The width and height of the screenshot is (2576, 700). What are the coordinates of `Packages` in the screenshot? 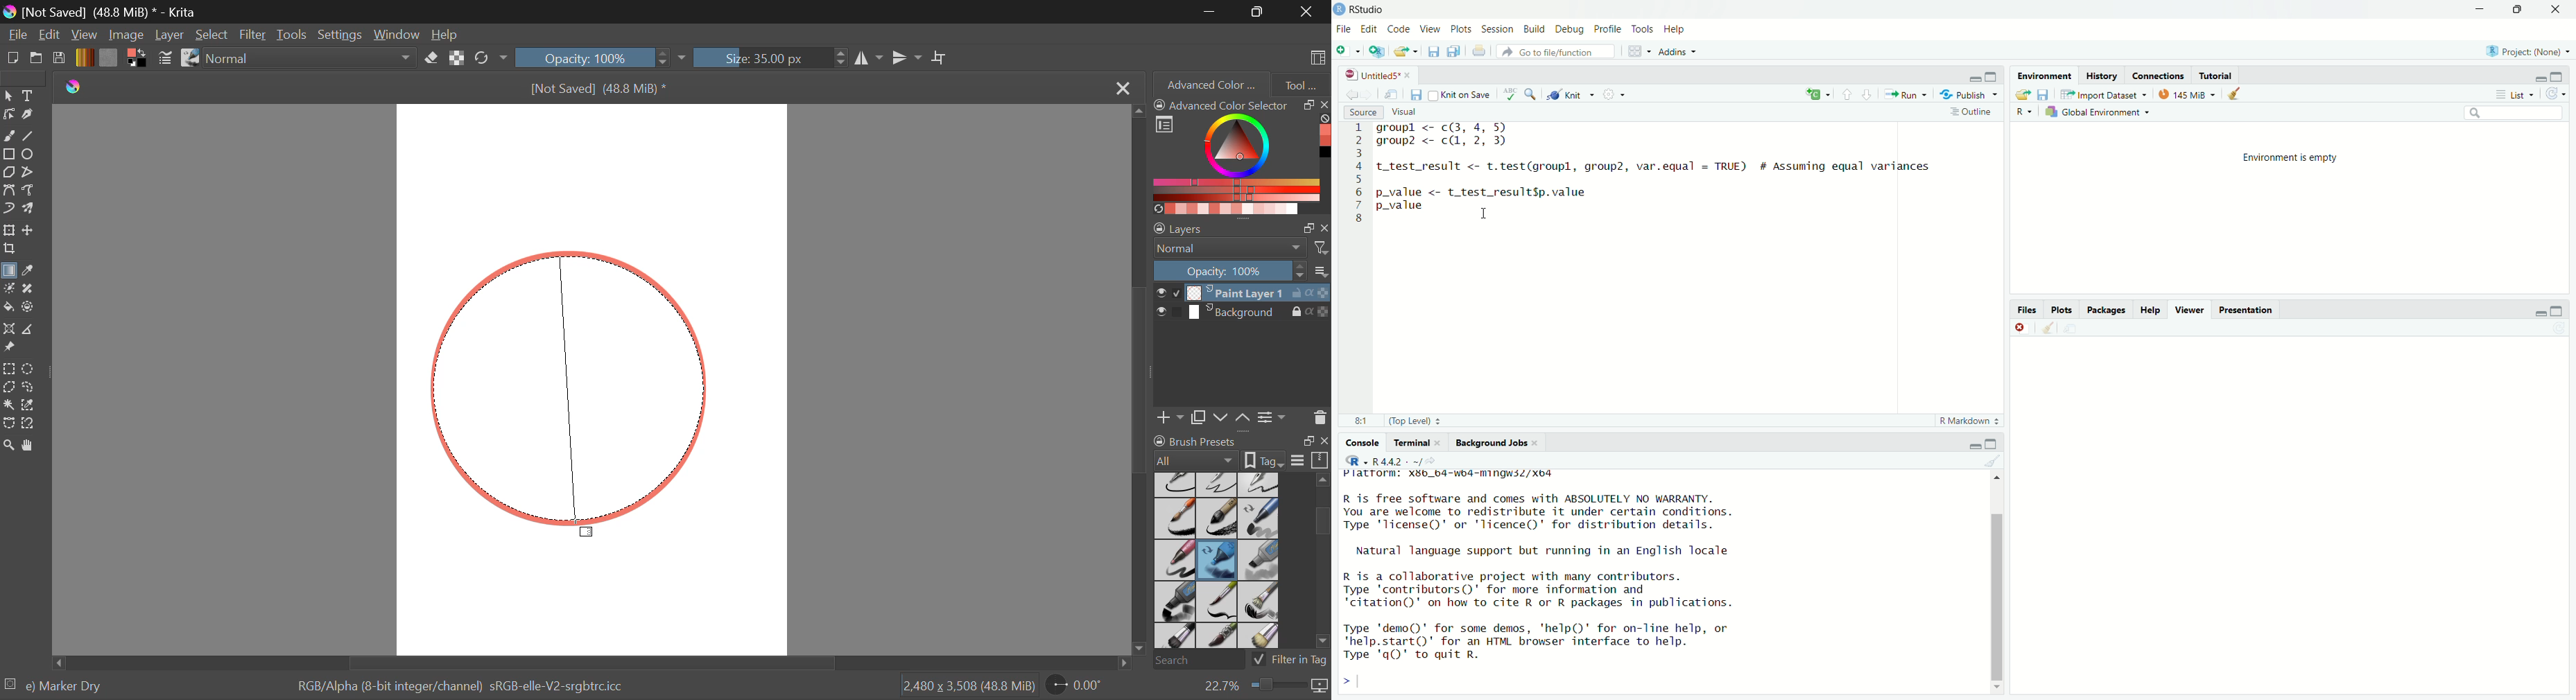 It's located at (2108, 310).